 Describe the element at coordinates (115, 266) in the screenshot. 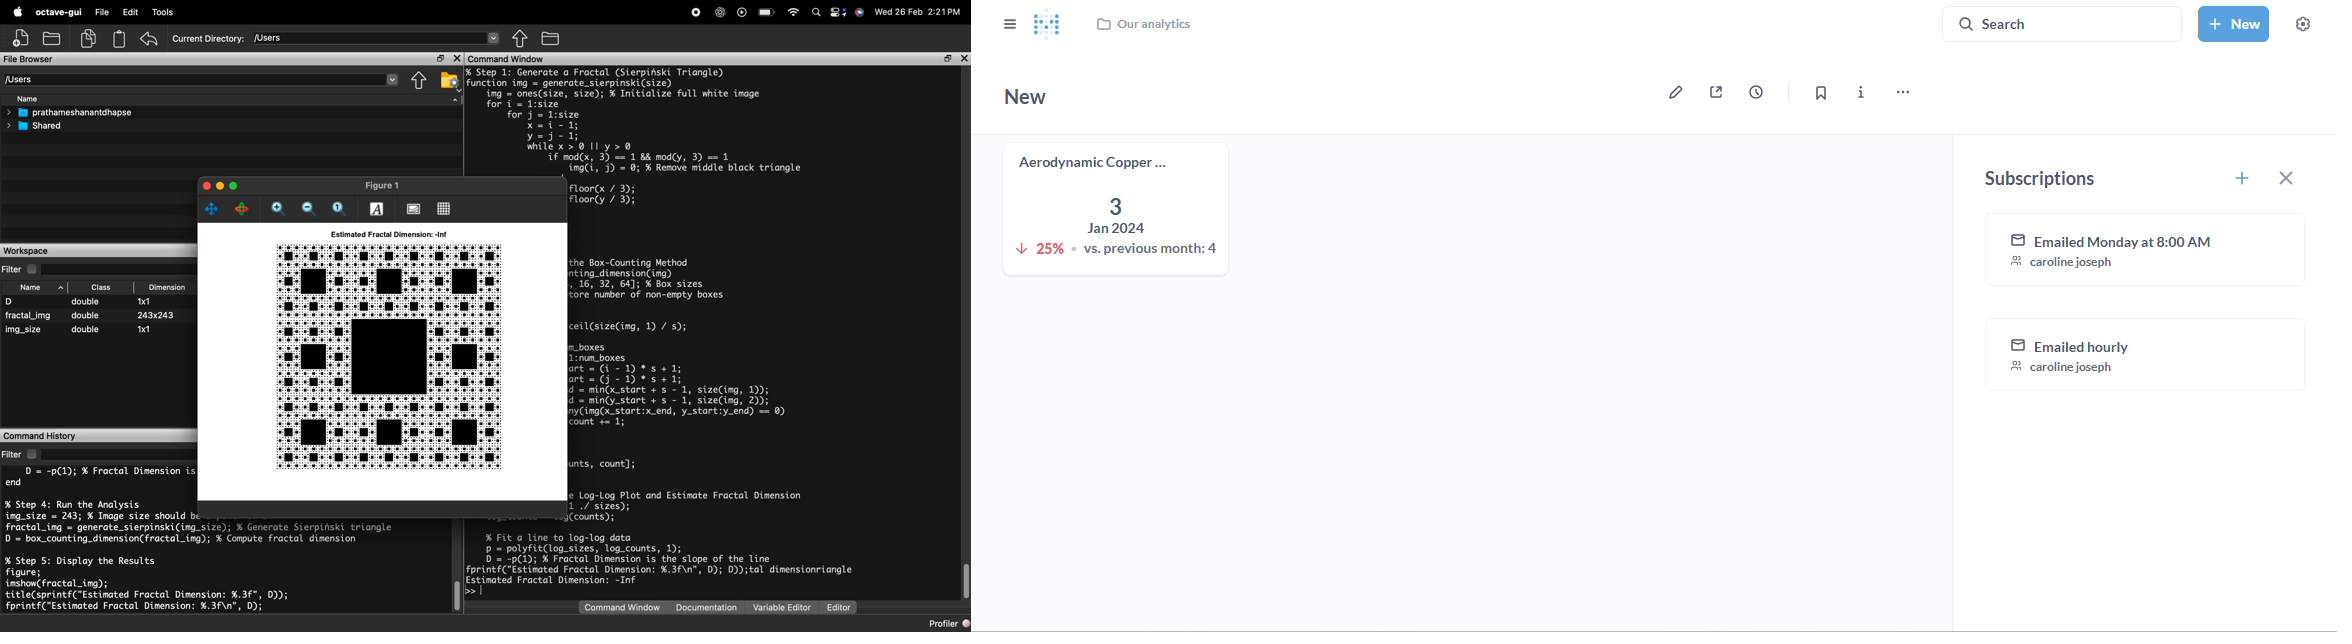

I see `filter input field` at that location.